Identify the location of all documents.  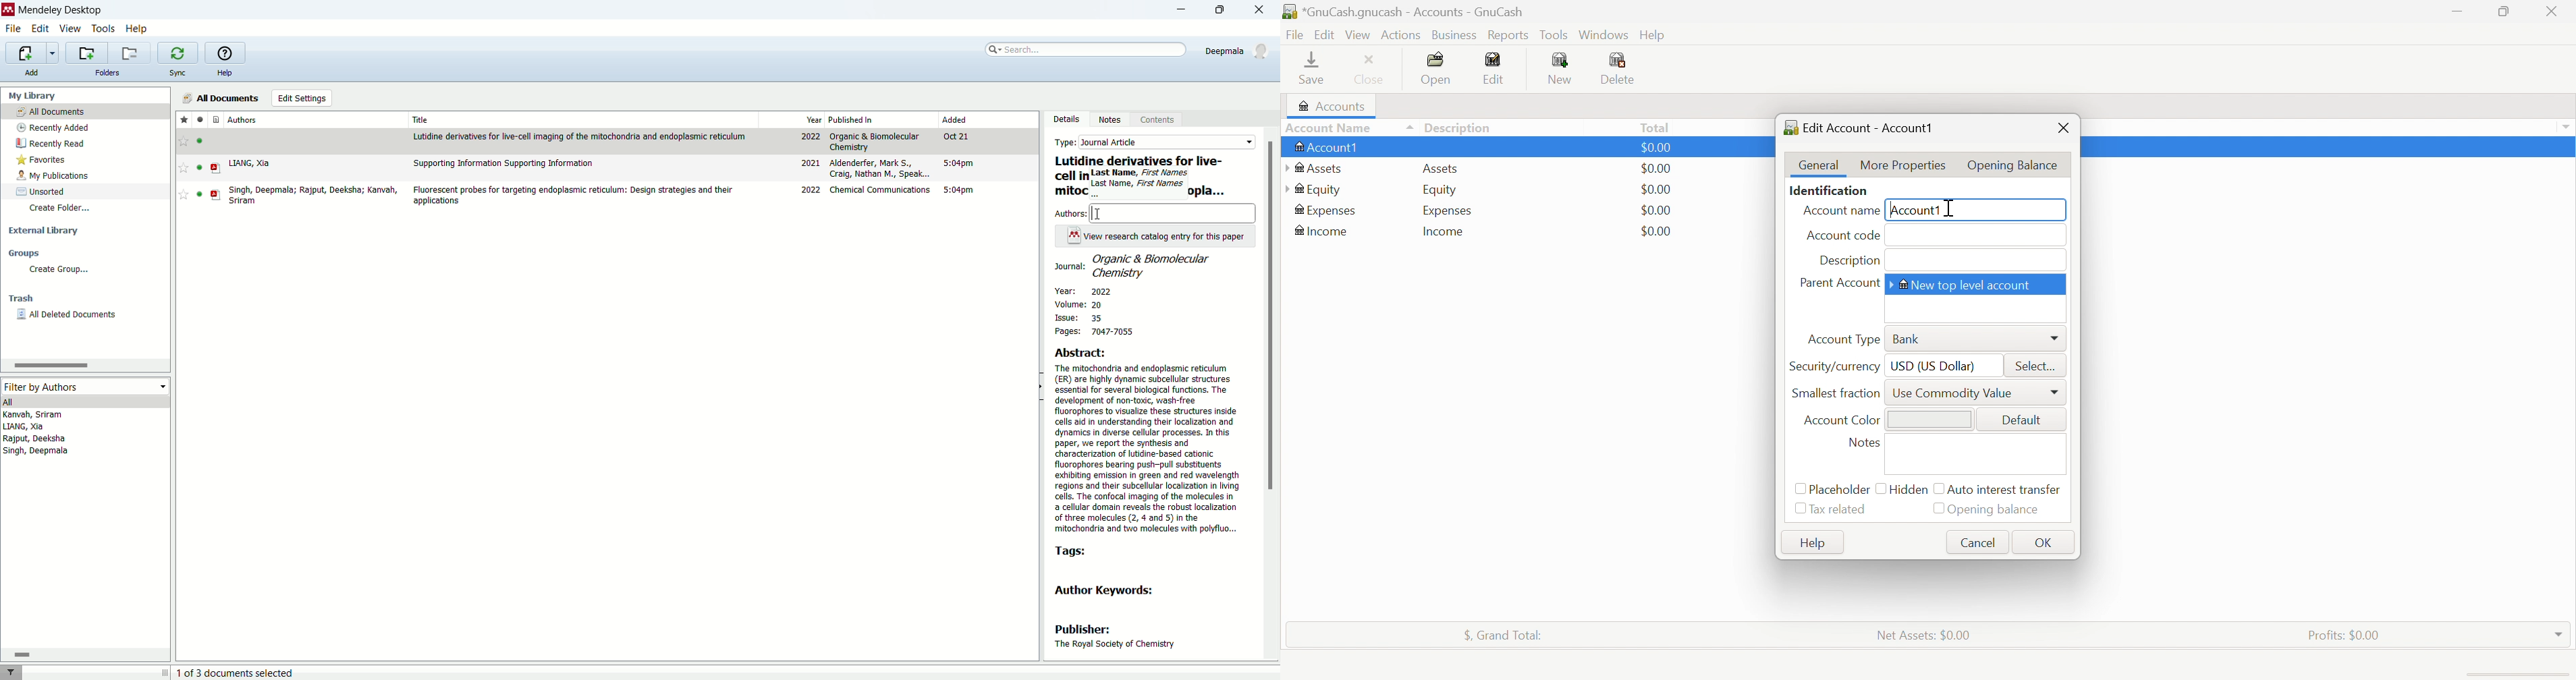
(87, 113).